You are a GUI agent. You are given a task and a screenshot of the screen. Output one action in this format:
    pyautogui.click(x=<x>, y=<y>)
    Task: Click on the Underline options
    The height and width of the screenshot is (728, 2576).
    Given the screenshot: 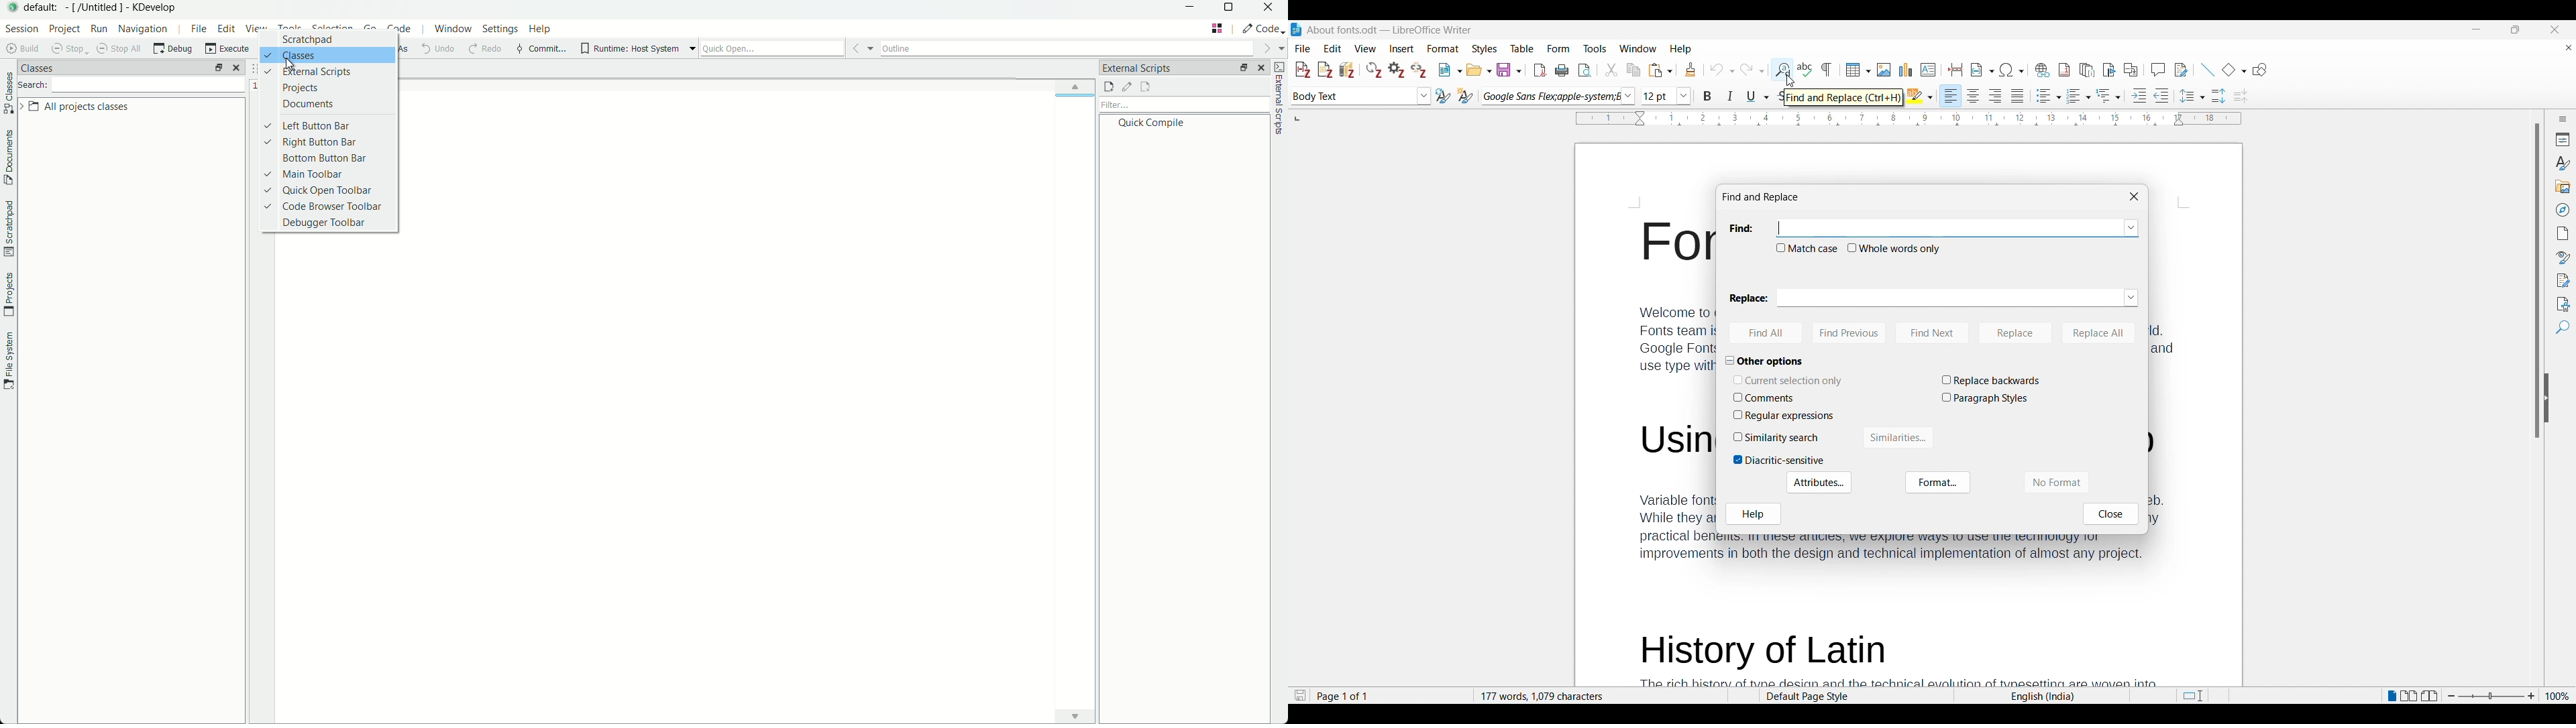 What is the action you would take?
    pyautogui.click(x=1758, y=97)
    